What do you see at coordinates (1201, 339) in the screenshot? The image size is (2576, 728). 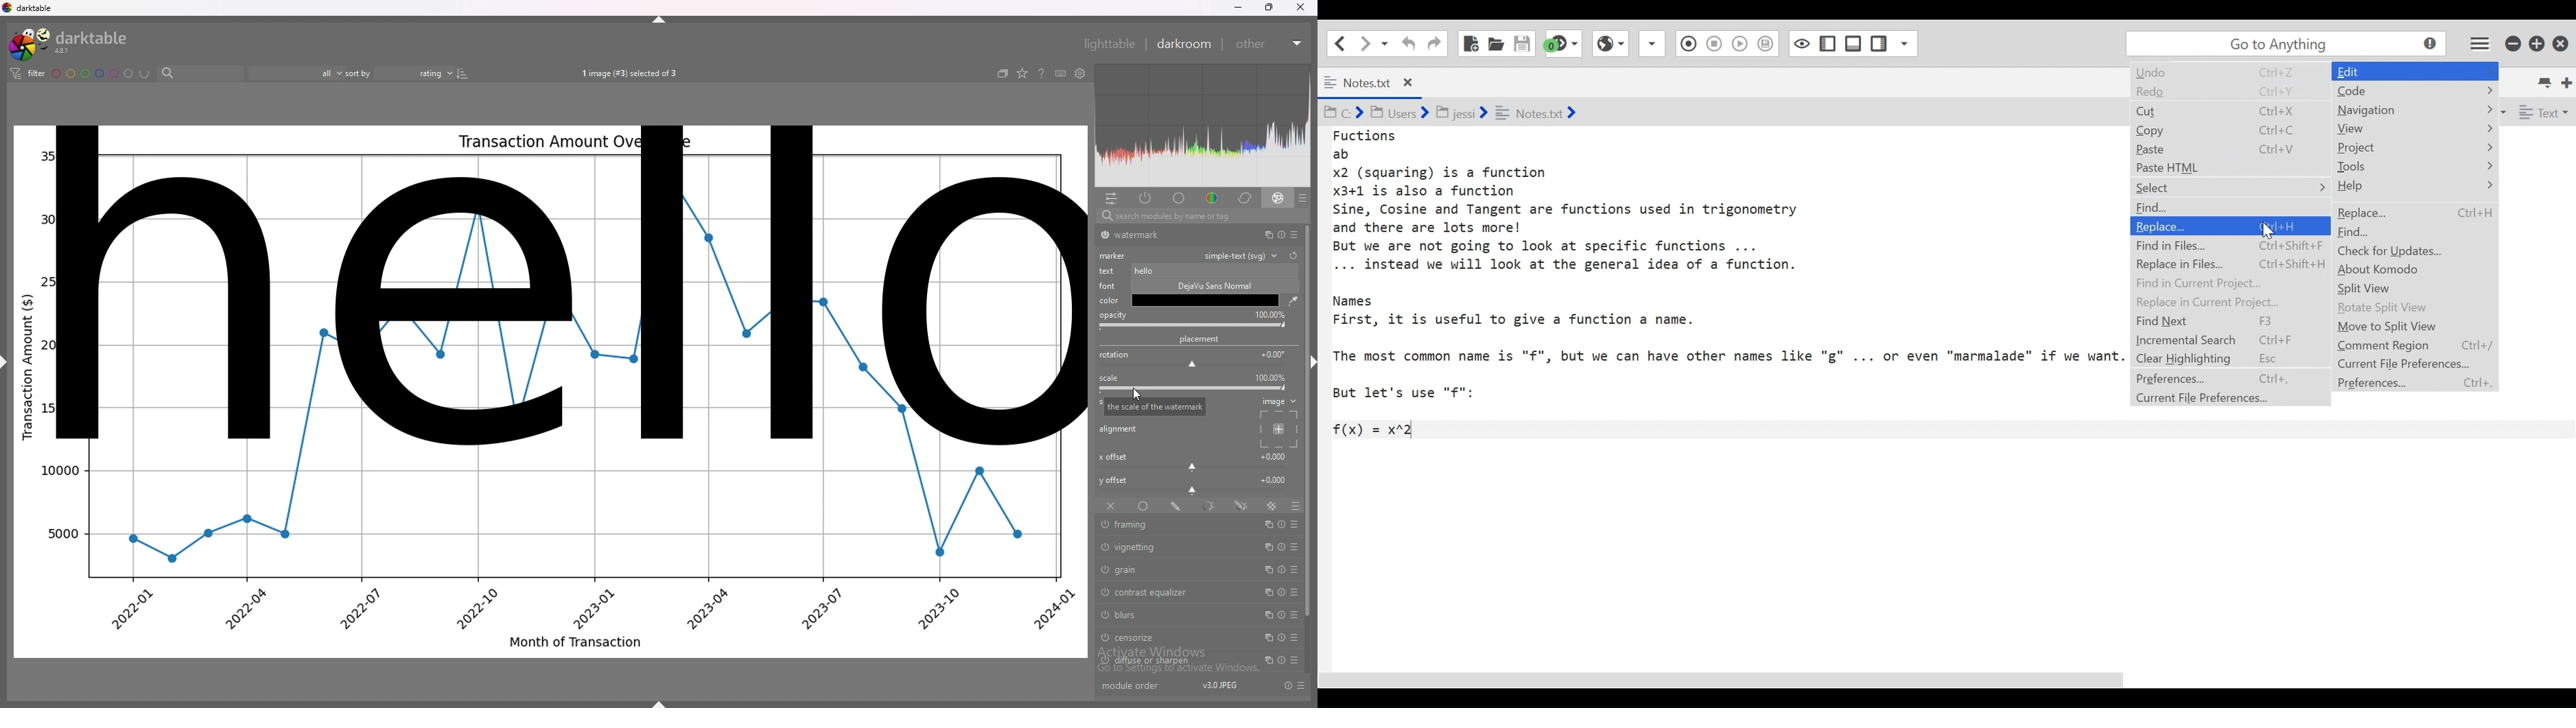 I see `placement` at bounding box center [1201, 339].